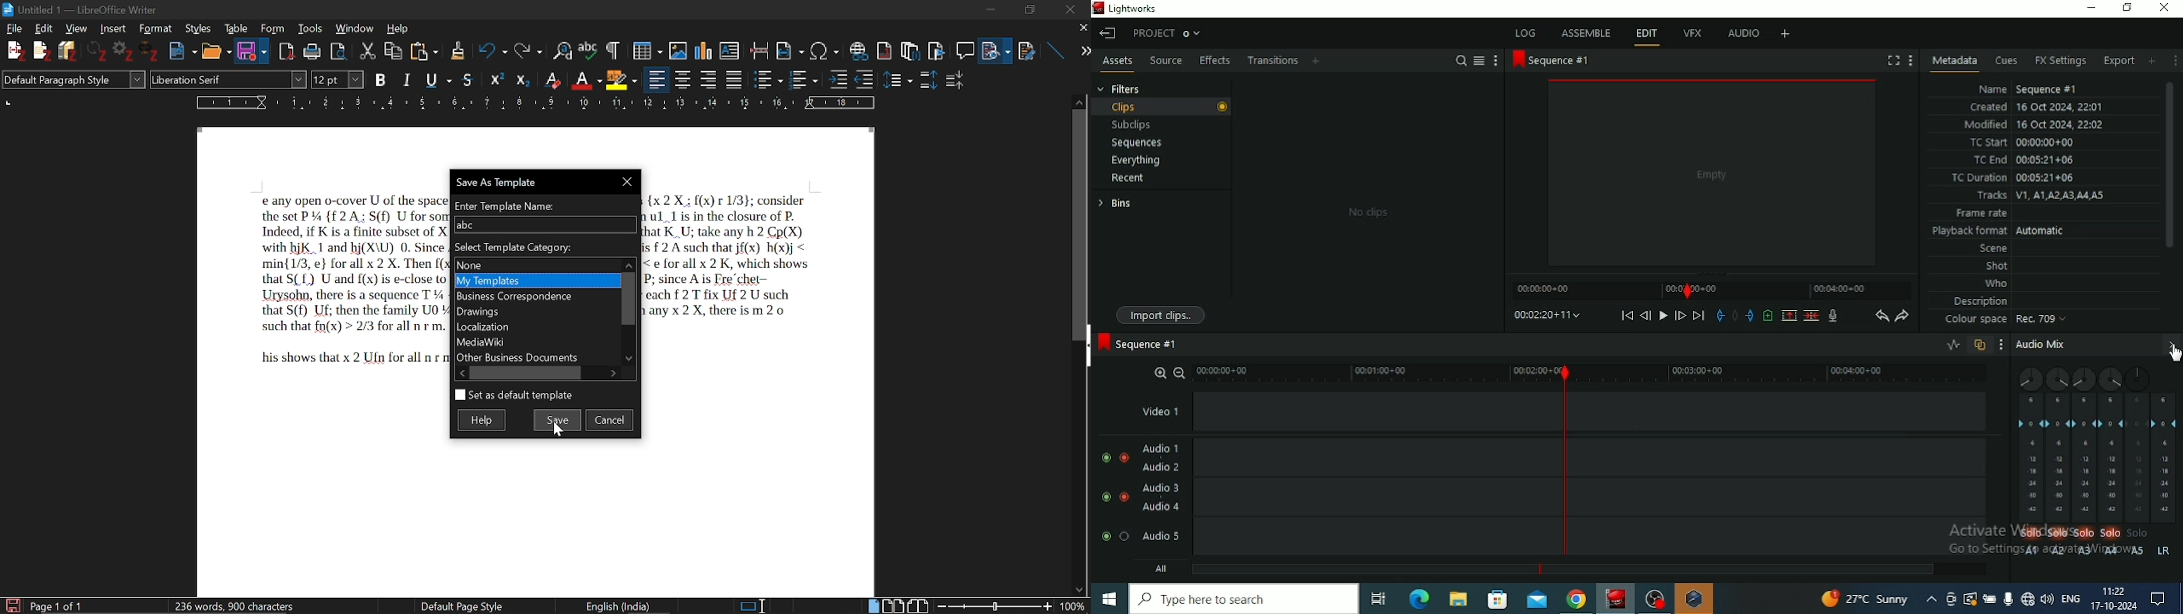 Image resolution: width=2184 pixels, height=616 pixels. I want to click on Format, so click(154, 28).